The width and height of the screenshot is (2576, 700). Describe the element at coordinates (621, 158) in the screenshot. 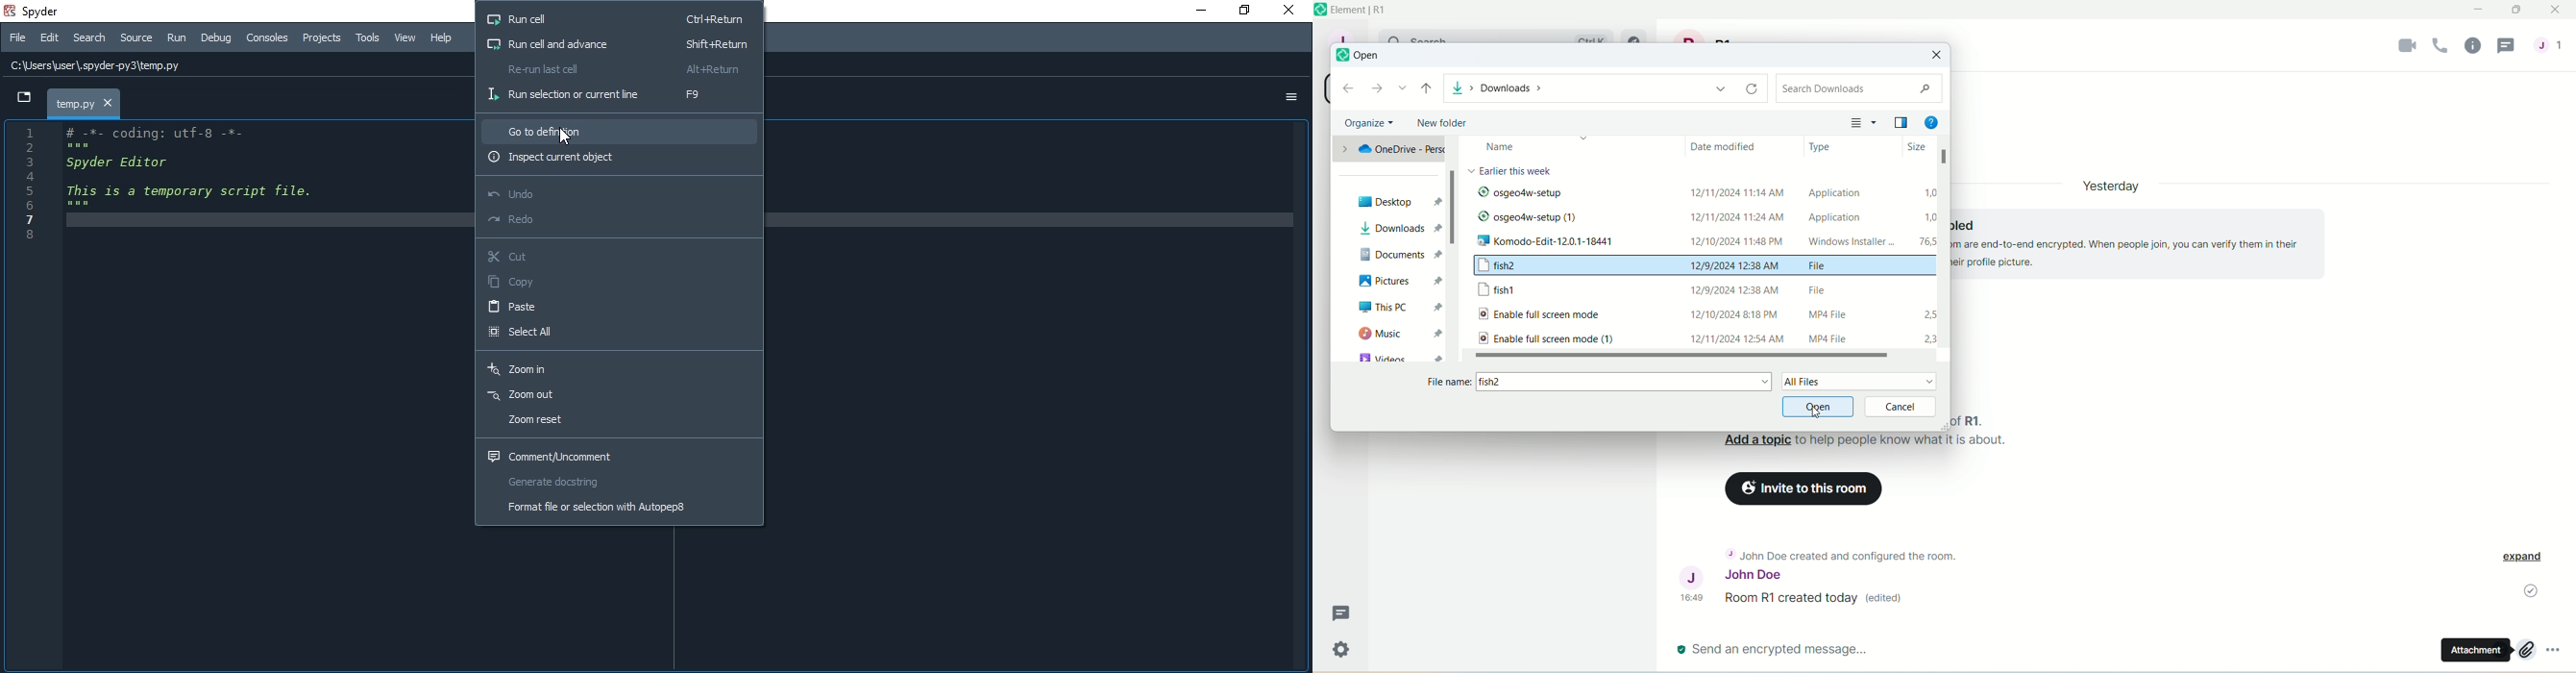

I see `Inspect current object` at that location.